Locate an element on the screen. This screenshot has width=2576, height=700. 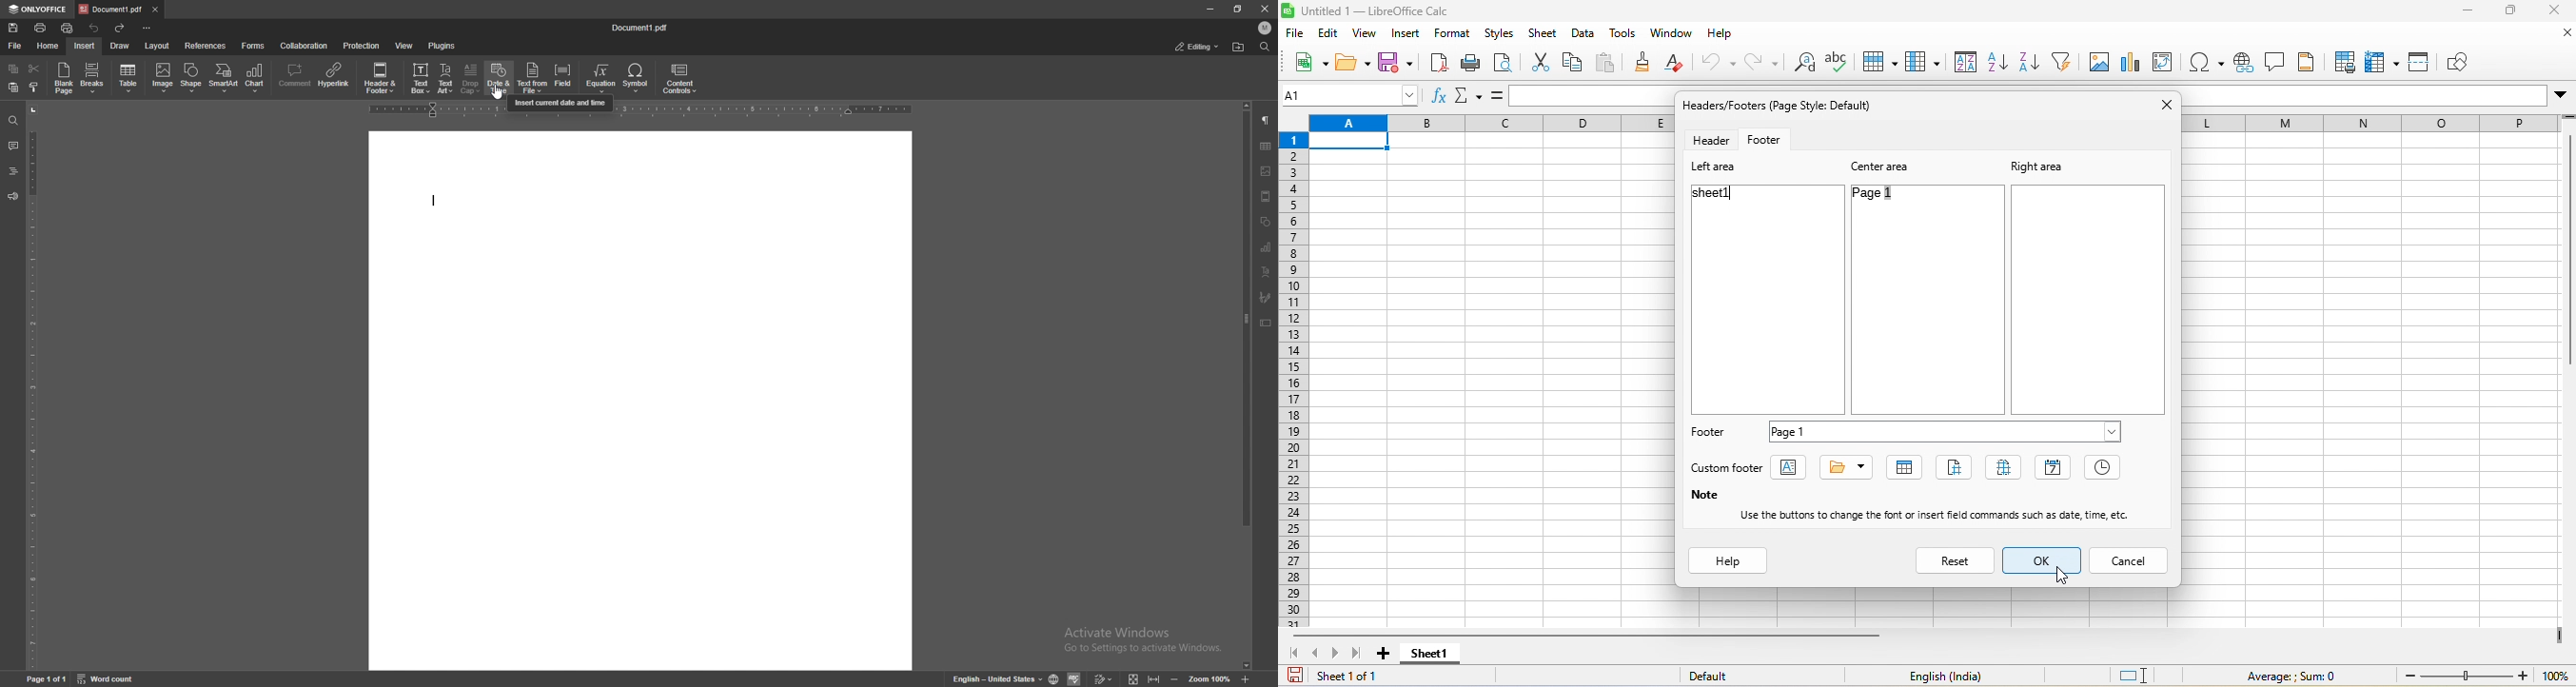
cut is located at coordinates (1540, 60).